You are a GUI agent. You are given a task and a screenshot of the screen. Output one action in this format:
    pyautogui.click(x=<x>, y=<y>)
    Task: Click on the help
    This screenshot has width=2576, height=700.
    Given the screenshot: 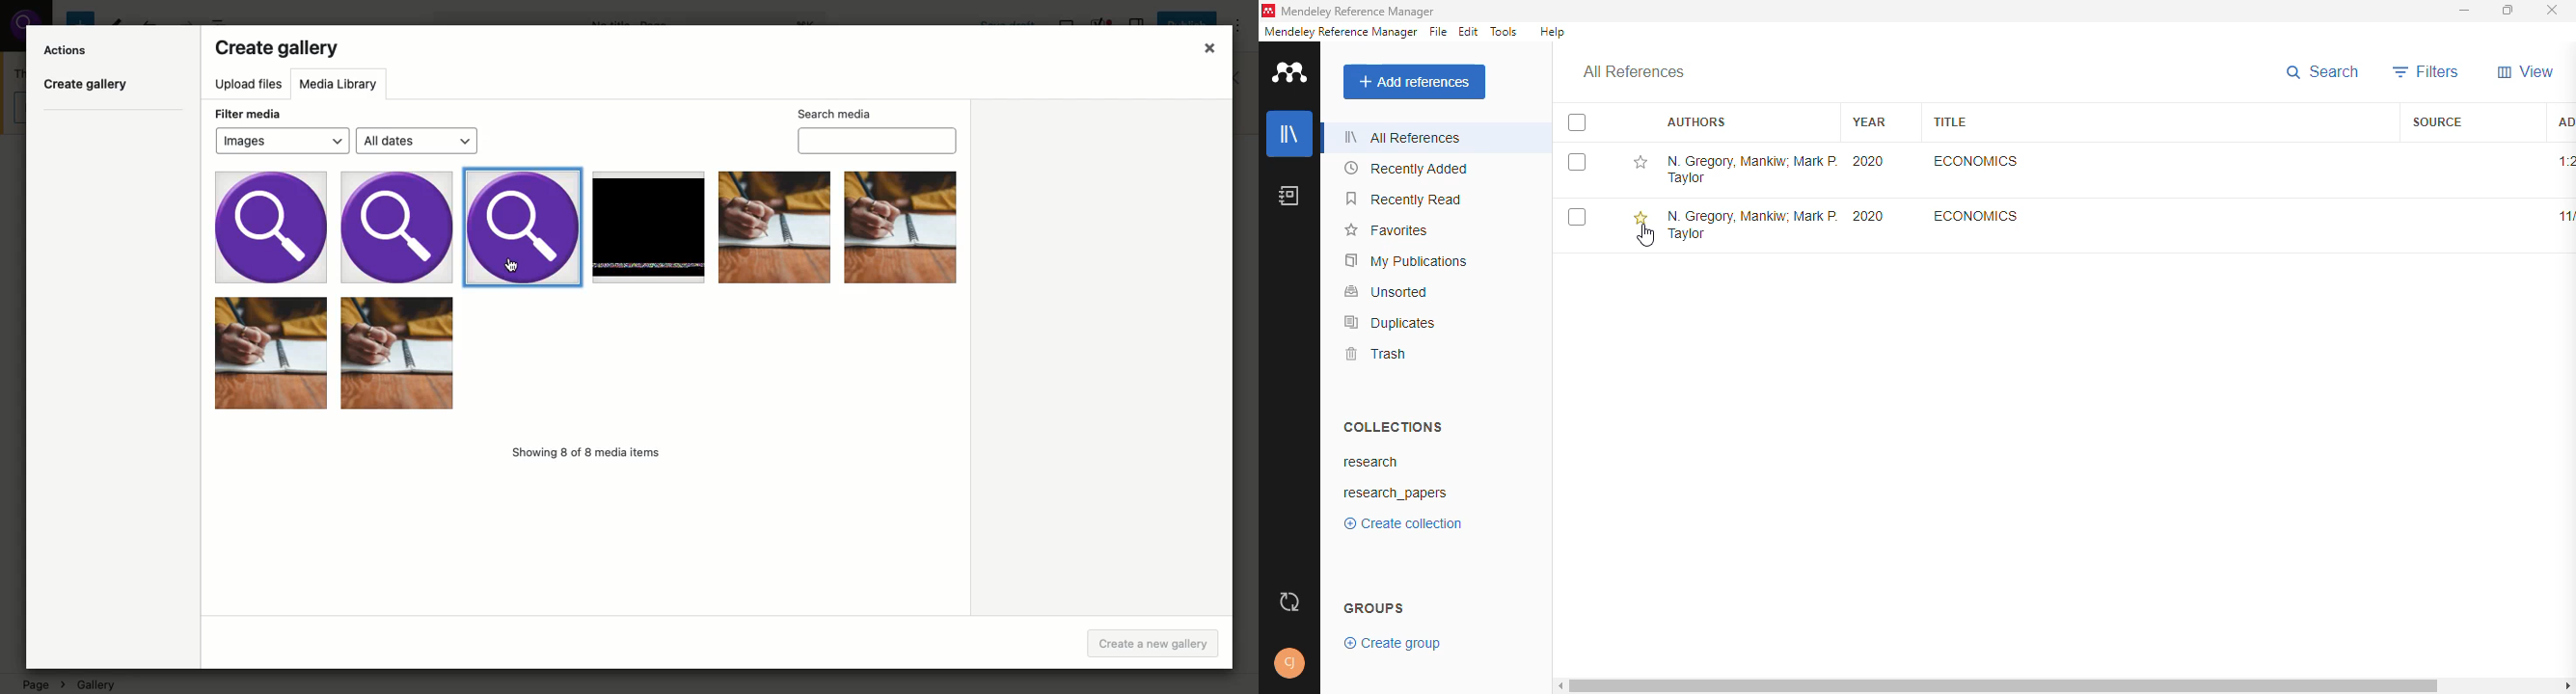 What is the action you would take?
    pyautogui.click(x=1554, y=31)
    